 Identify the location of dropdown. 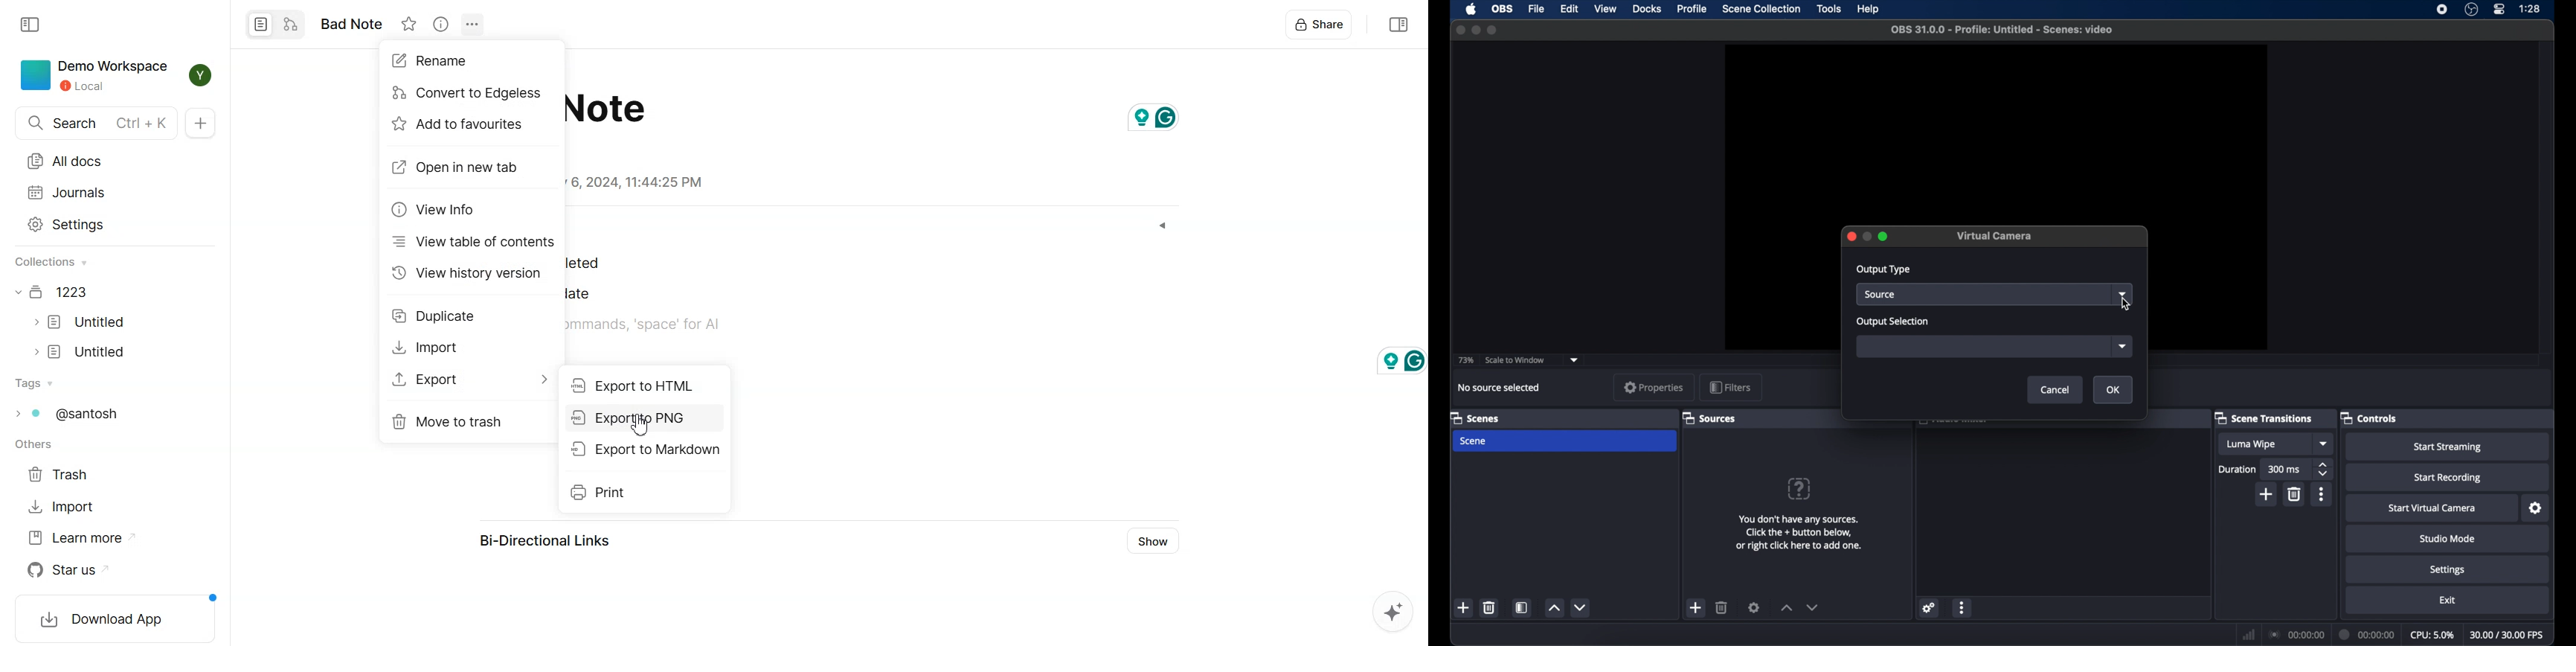
(2122, 347).